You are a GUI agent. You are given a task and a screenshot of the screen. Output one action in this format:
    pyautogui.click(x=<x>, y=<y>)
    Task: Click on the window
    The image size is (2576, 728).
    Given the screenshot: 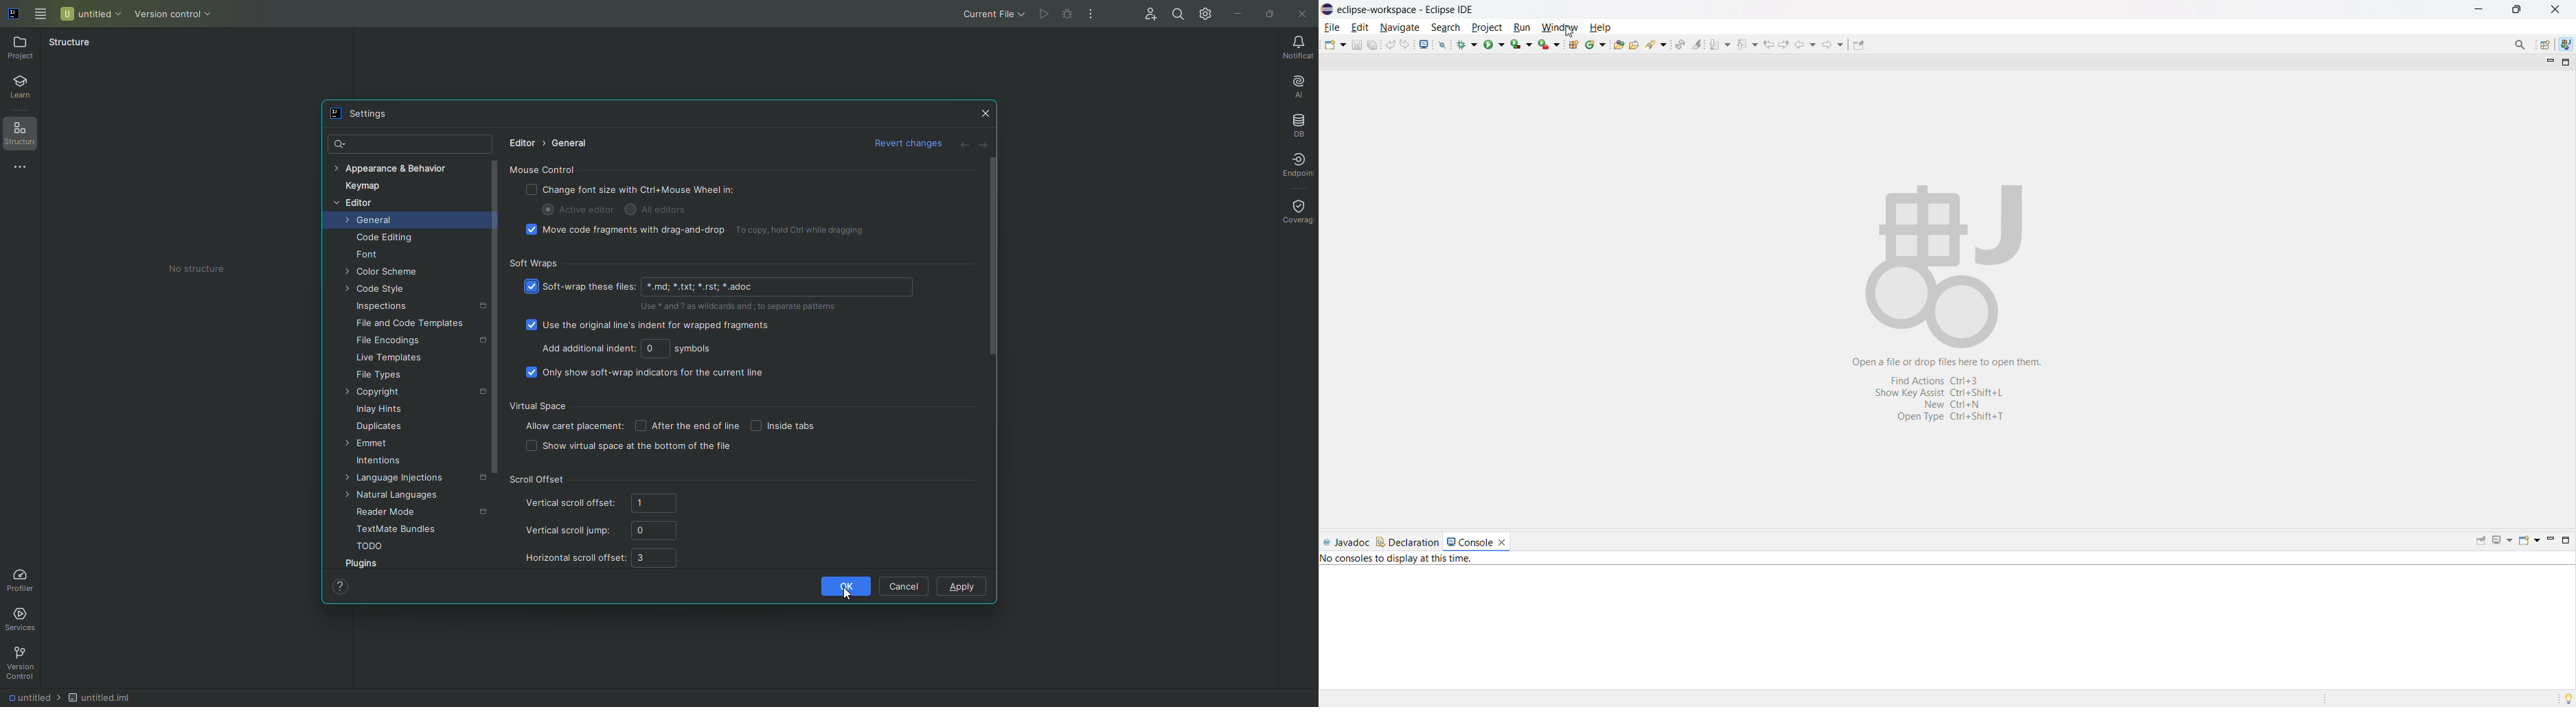 What is the action you would take?
    pyautogui.click(x=1560, y=27)
    